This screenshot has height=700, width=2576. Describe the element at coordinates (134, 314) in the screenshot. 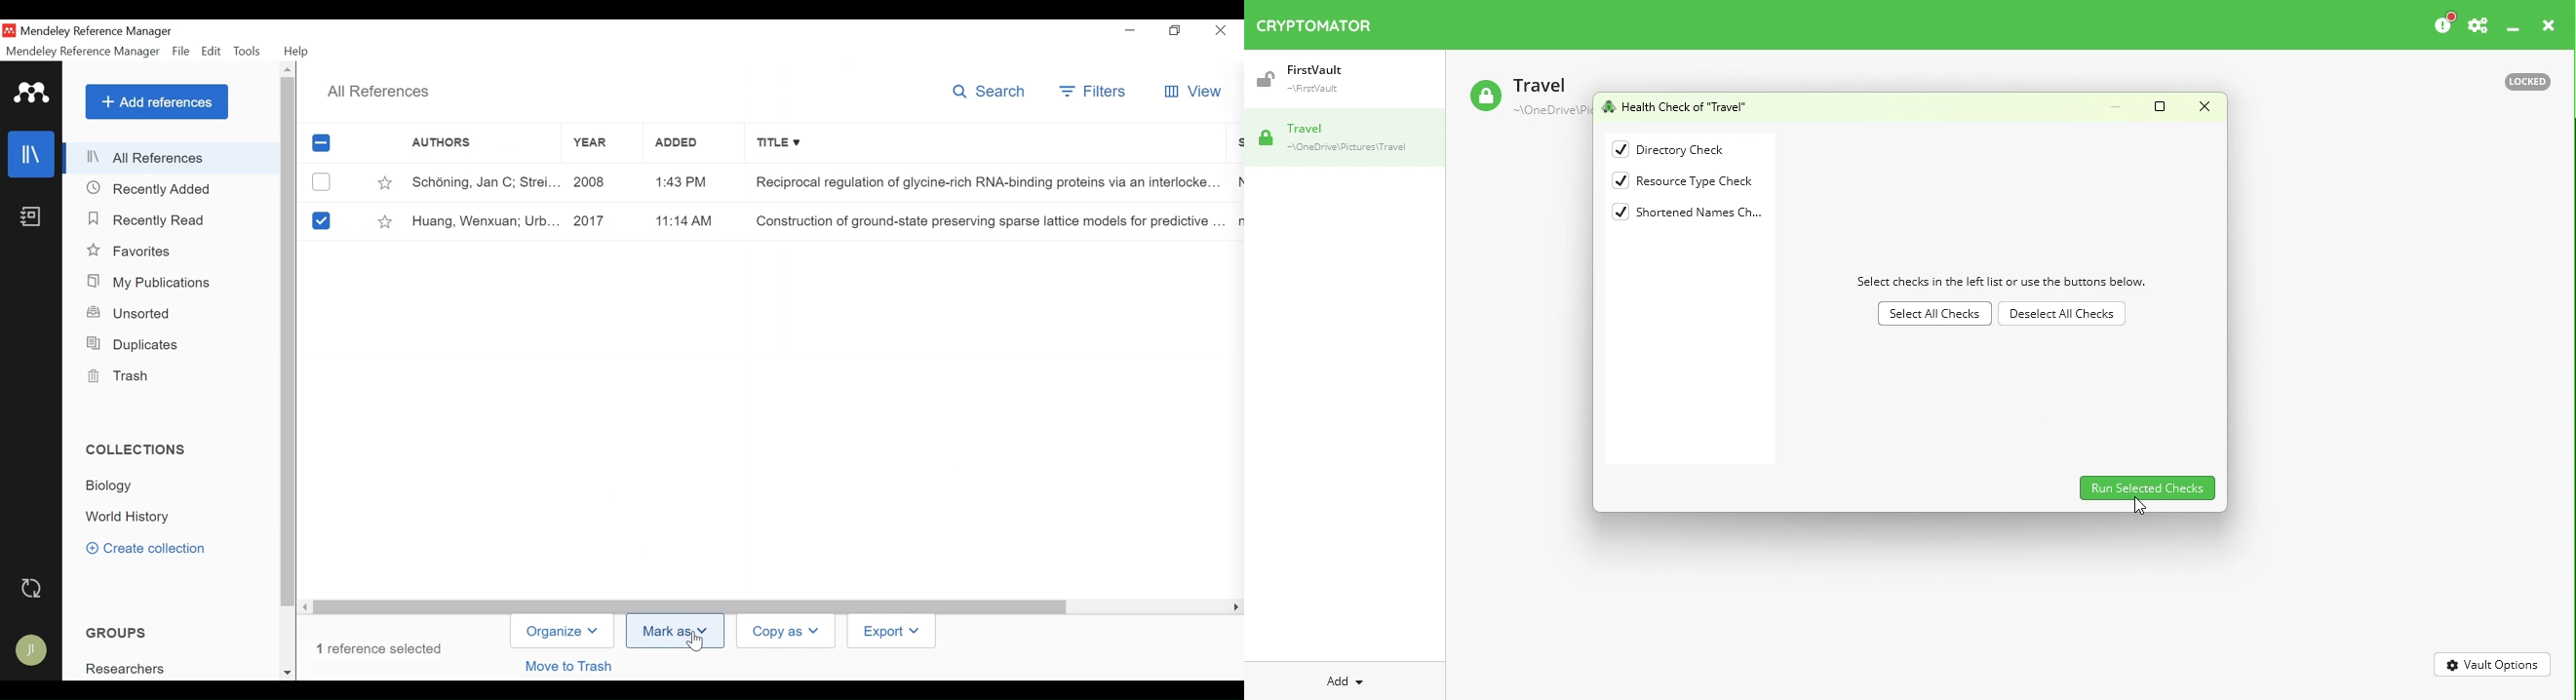

I see `Unsorted` at that location.